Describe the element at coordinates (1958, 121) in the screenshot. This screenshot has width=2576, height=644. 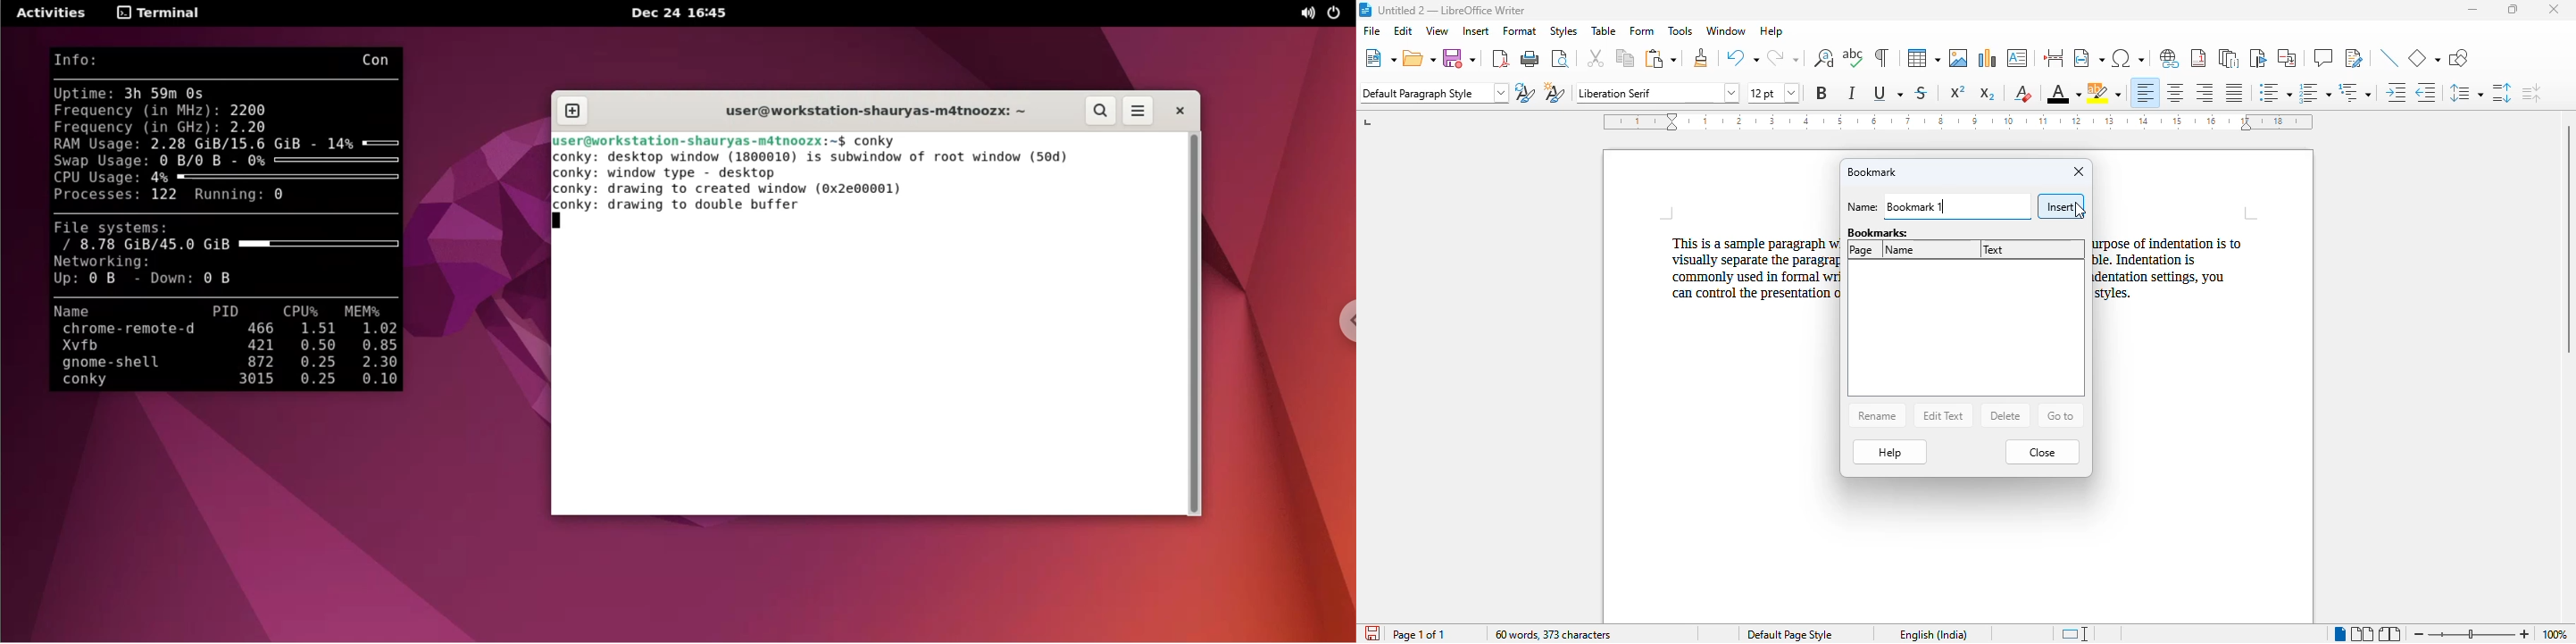
I see `ruler` at that location.